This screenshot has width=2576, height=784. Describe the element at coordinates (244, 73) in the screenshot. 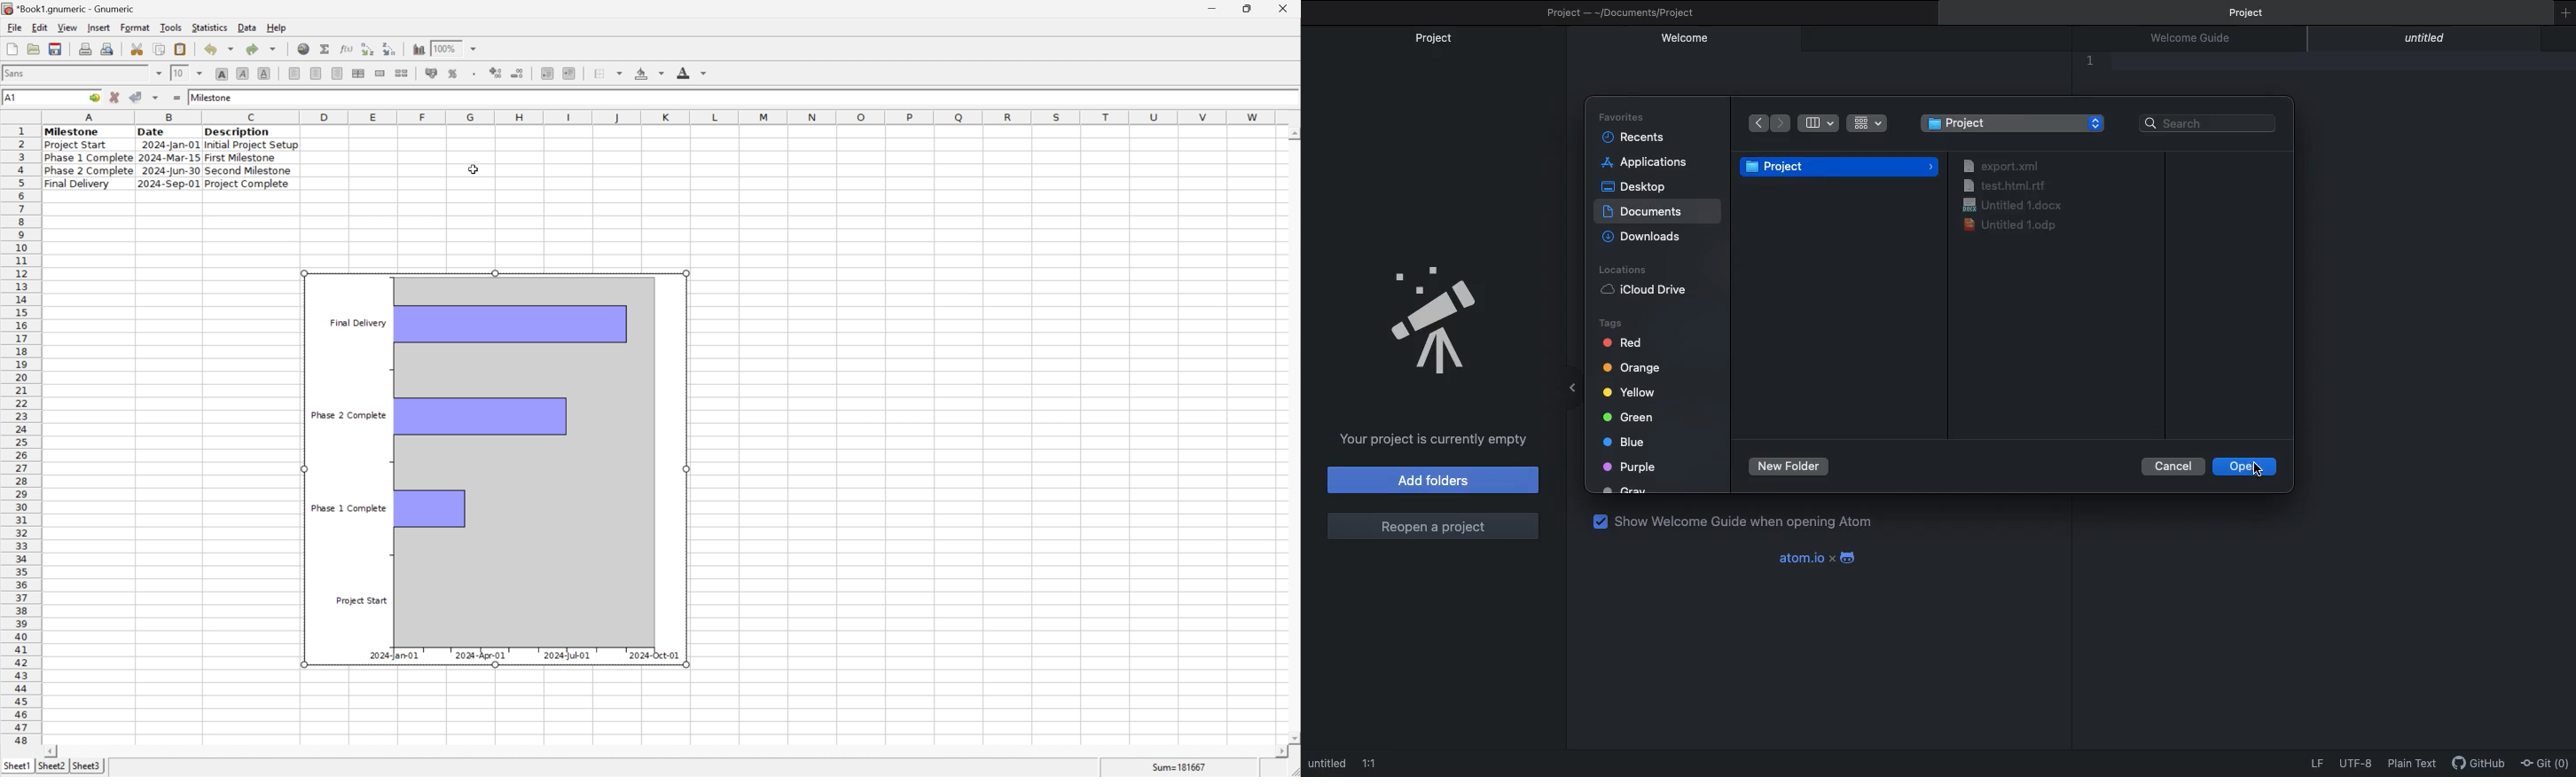

I see `italic` at that location.